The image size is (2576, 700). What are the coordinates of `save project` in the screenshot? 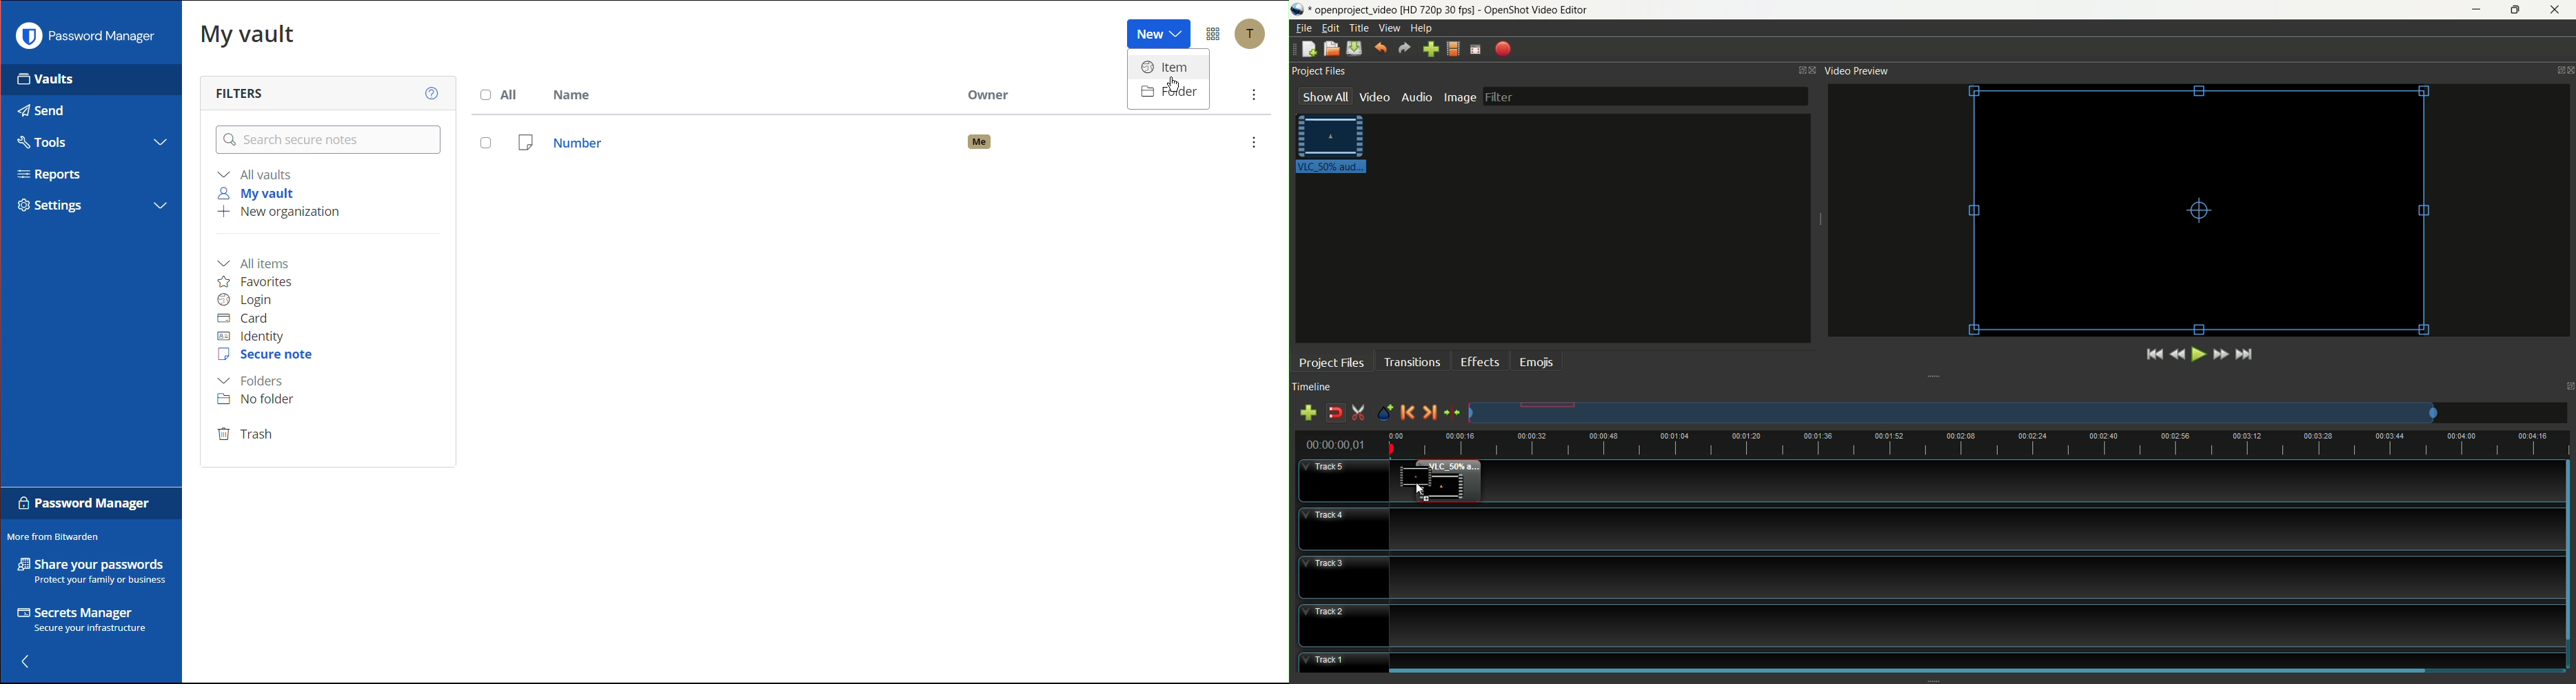 It's located at (1353, 48).